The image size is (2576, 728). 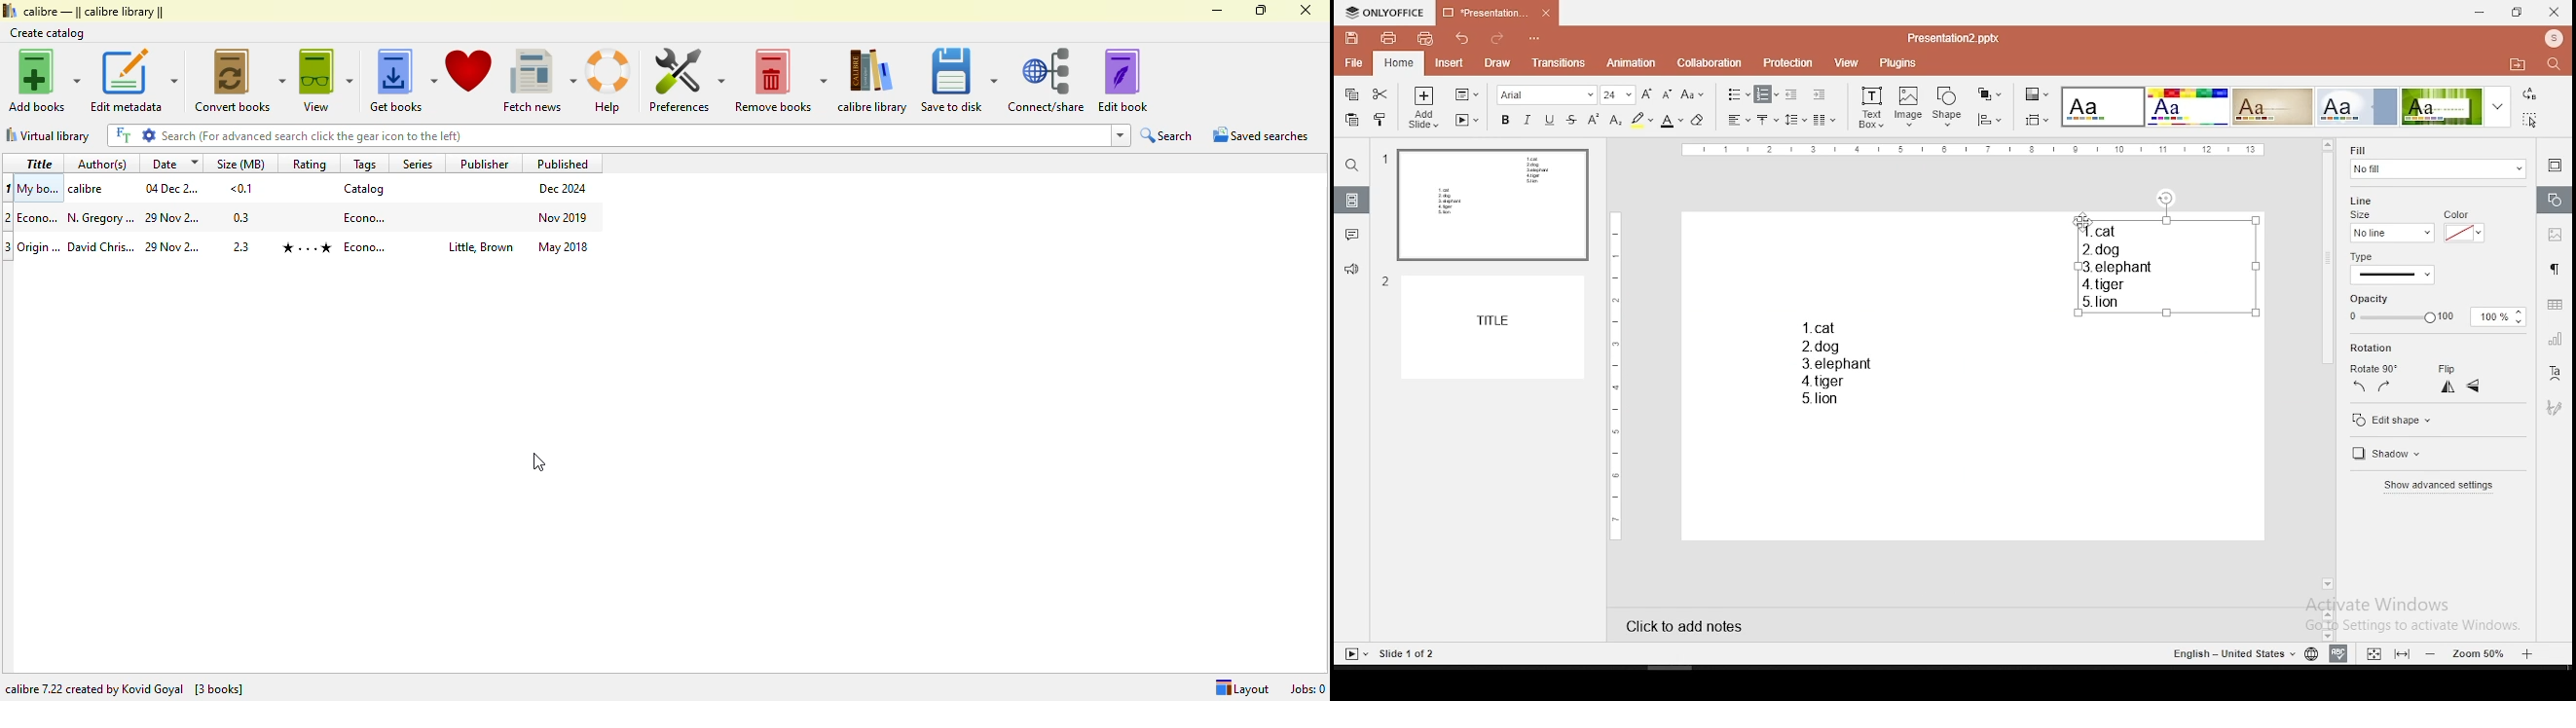 What do you see at coordinates (1385, 38) in the screenshot?
I see `print file` at bounding box center [1385, 38].